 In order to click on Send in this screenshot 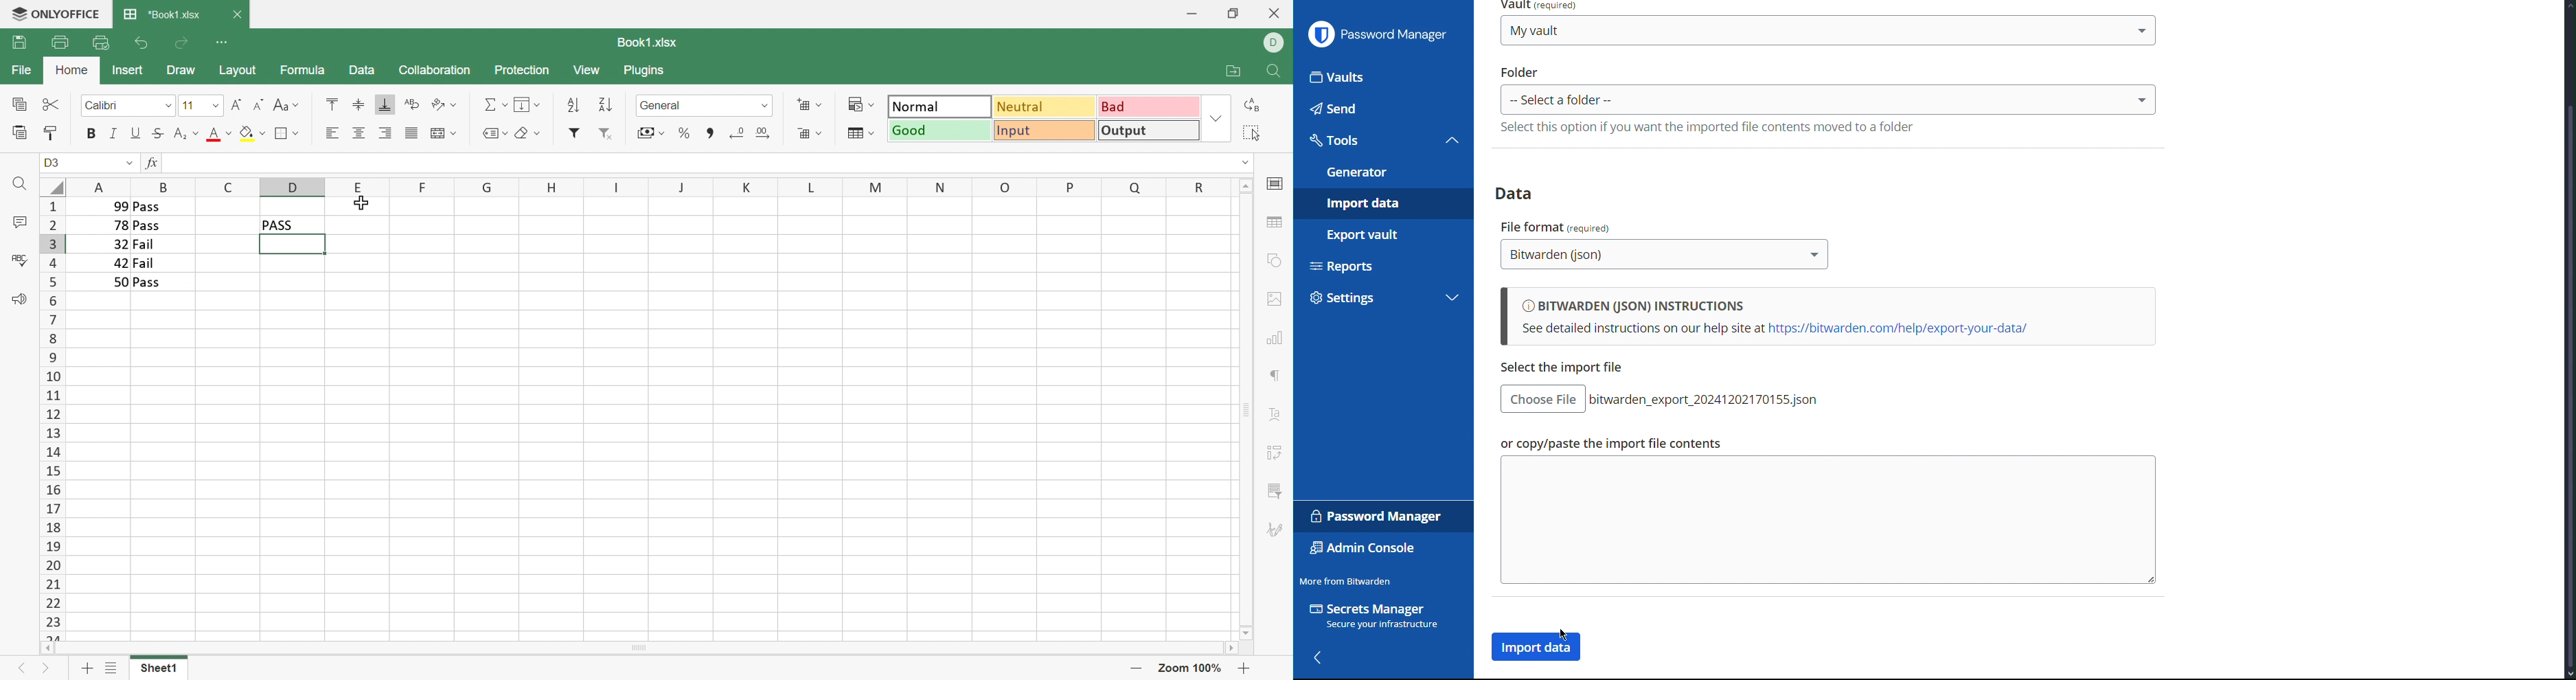, I will do `click(1382, 109)`.